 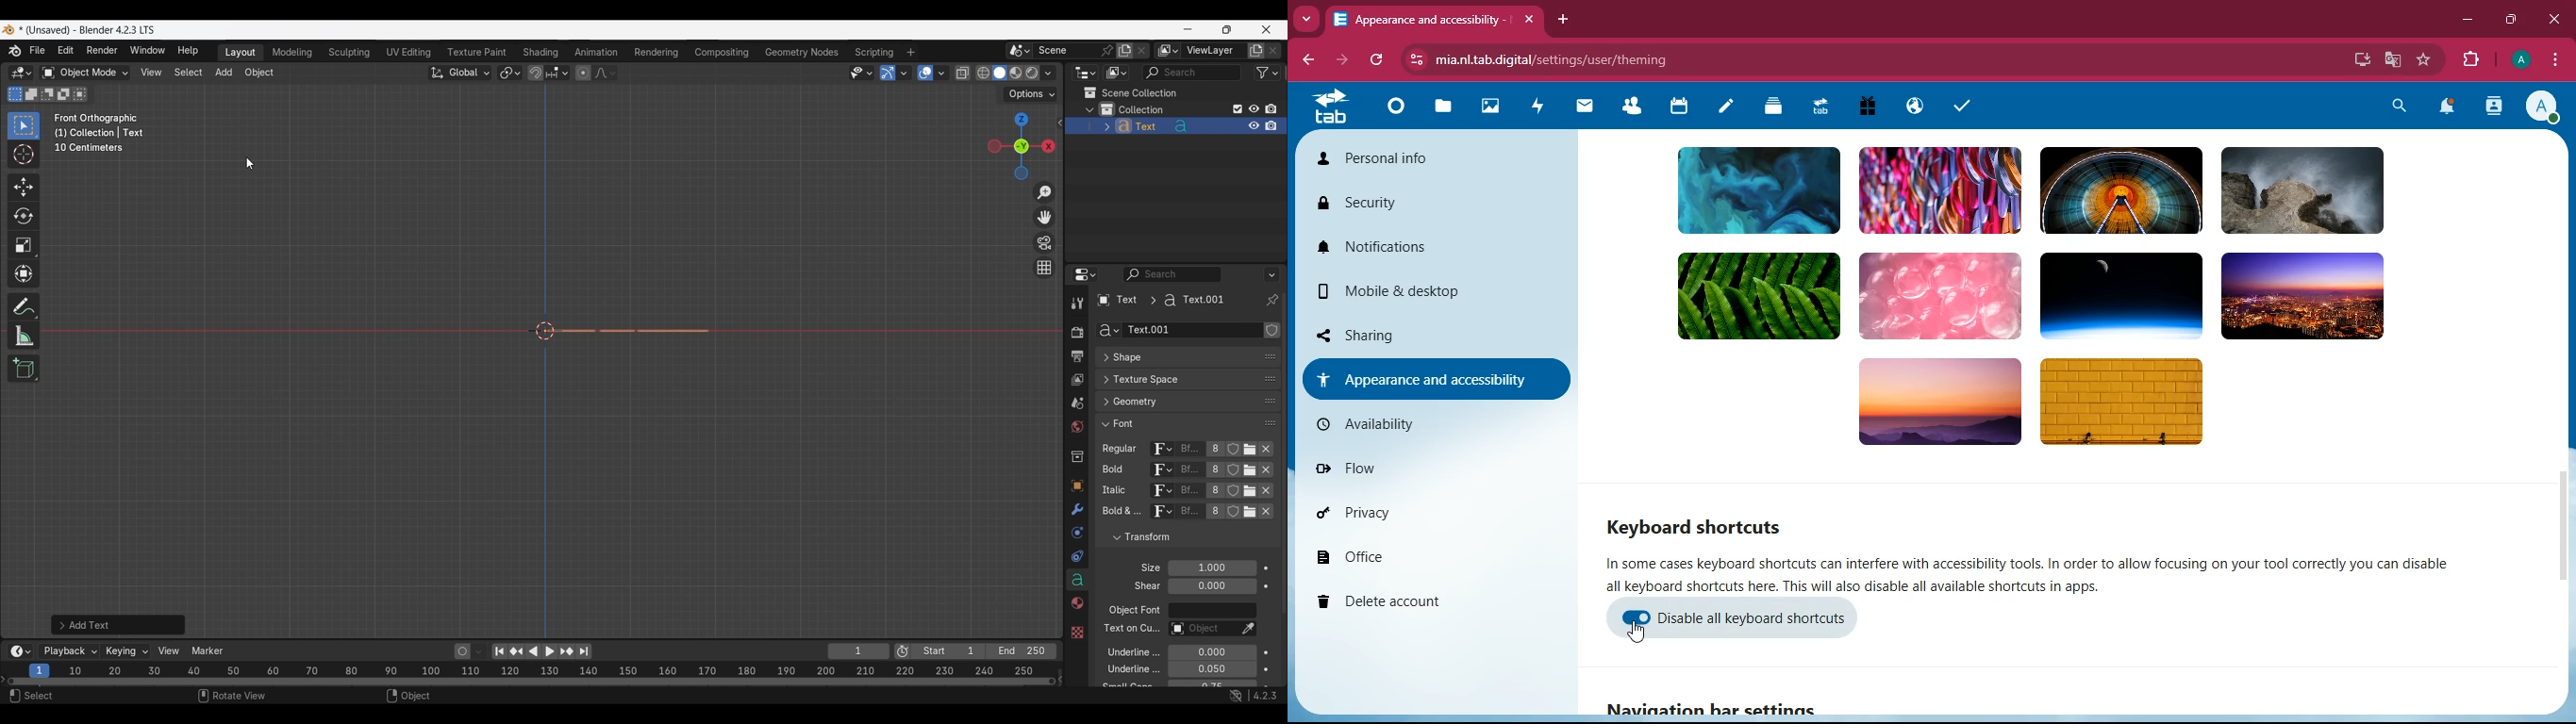 What do you see at coordinates (1586, 107) in the screenshot?
I see `mail` at bounding box center [1586, 107].